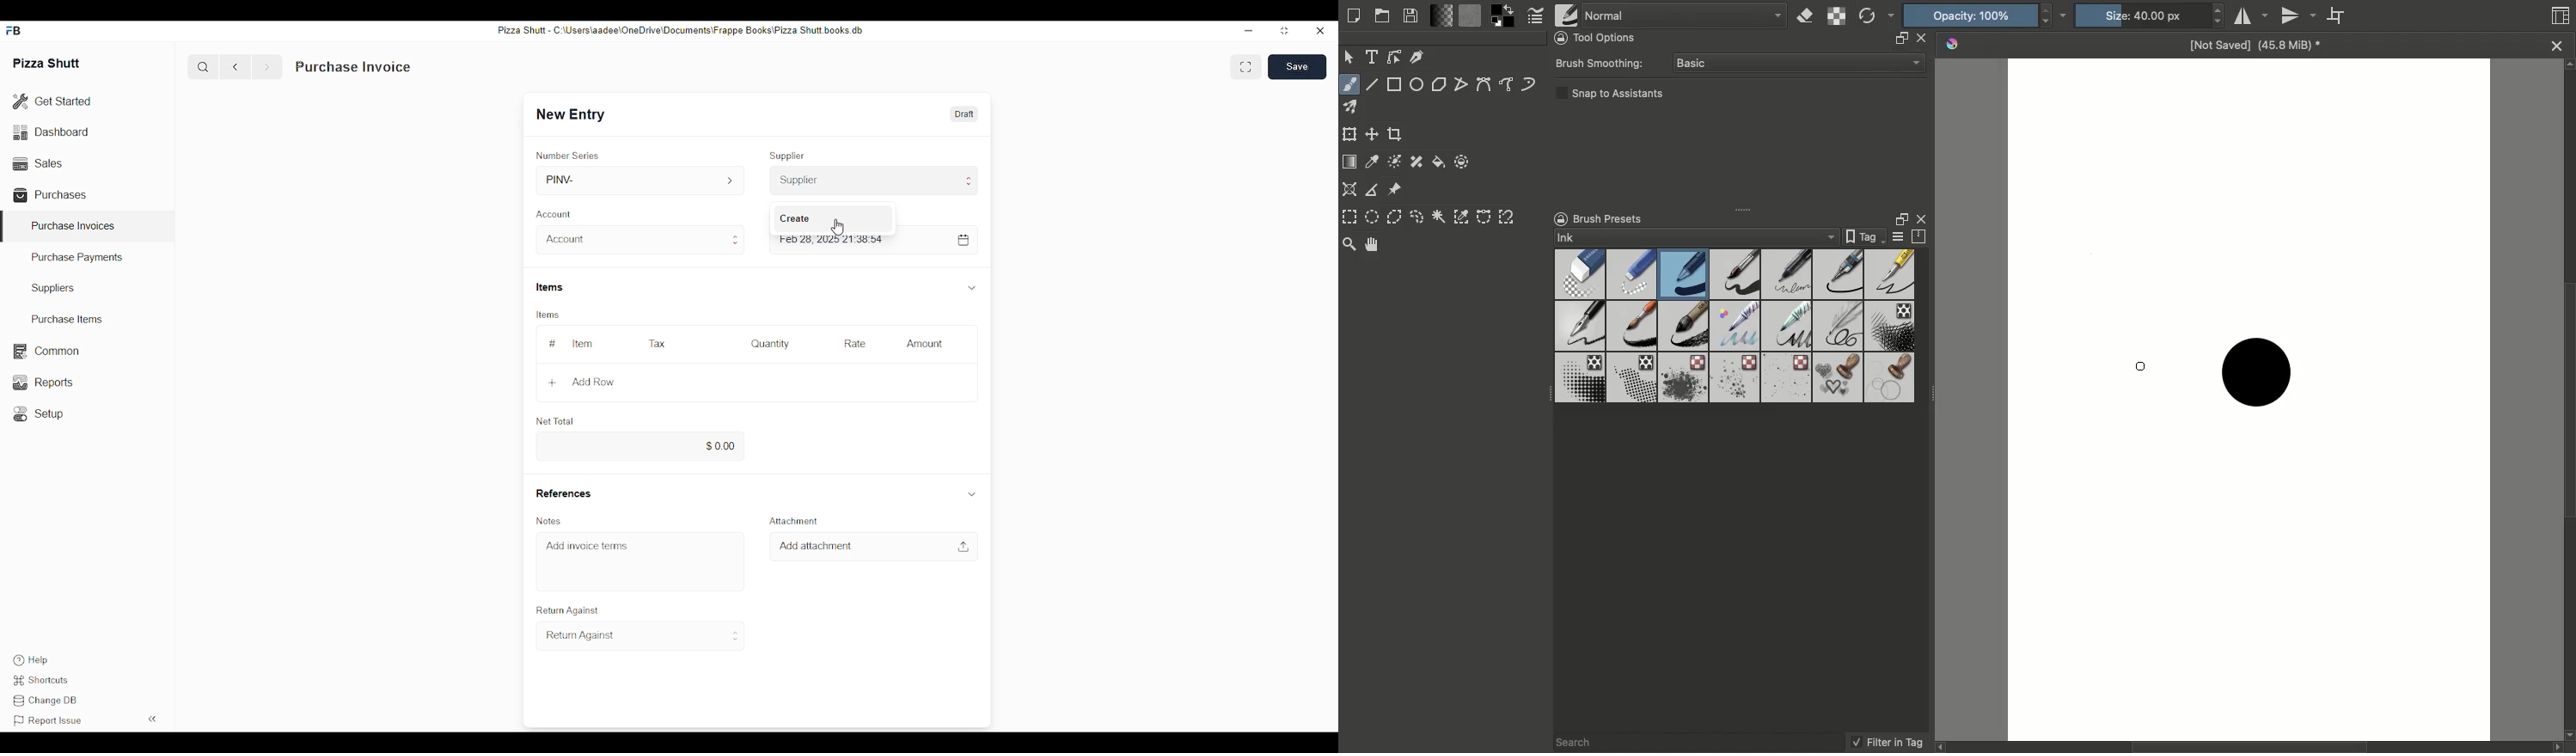  What do you see at coordinates (2561, 17) in the screenshot?
I see `Thumbnail` at bounding box center [2561, 17].